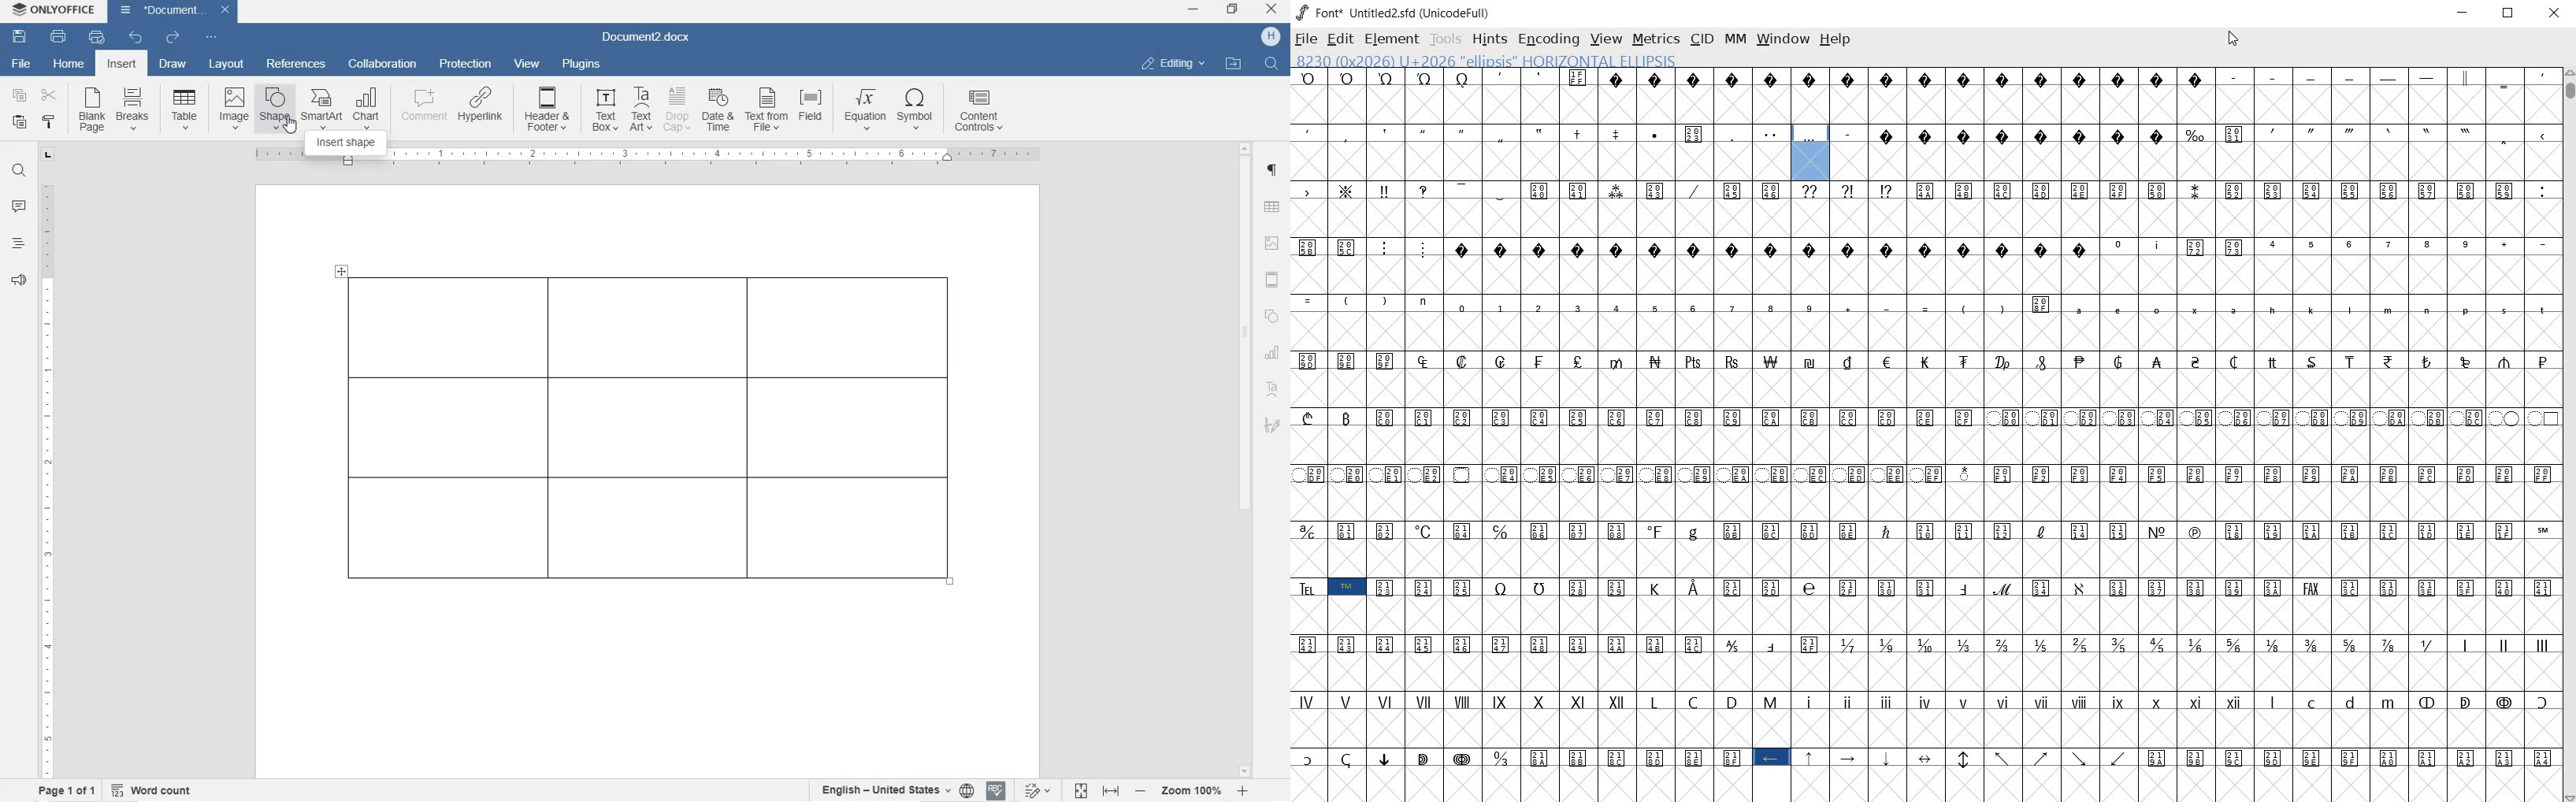 The width and height of the screenshot is (2576, 812). What do you see at coordinates (2461, 13) in the screenshot?
I see `MINIMIZE` at bounding box center [2461, 13].